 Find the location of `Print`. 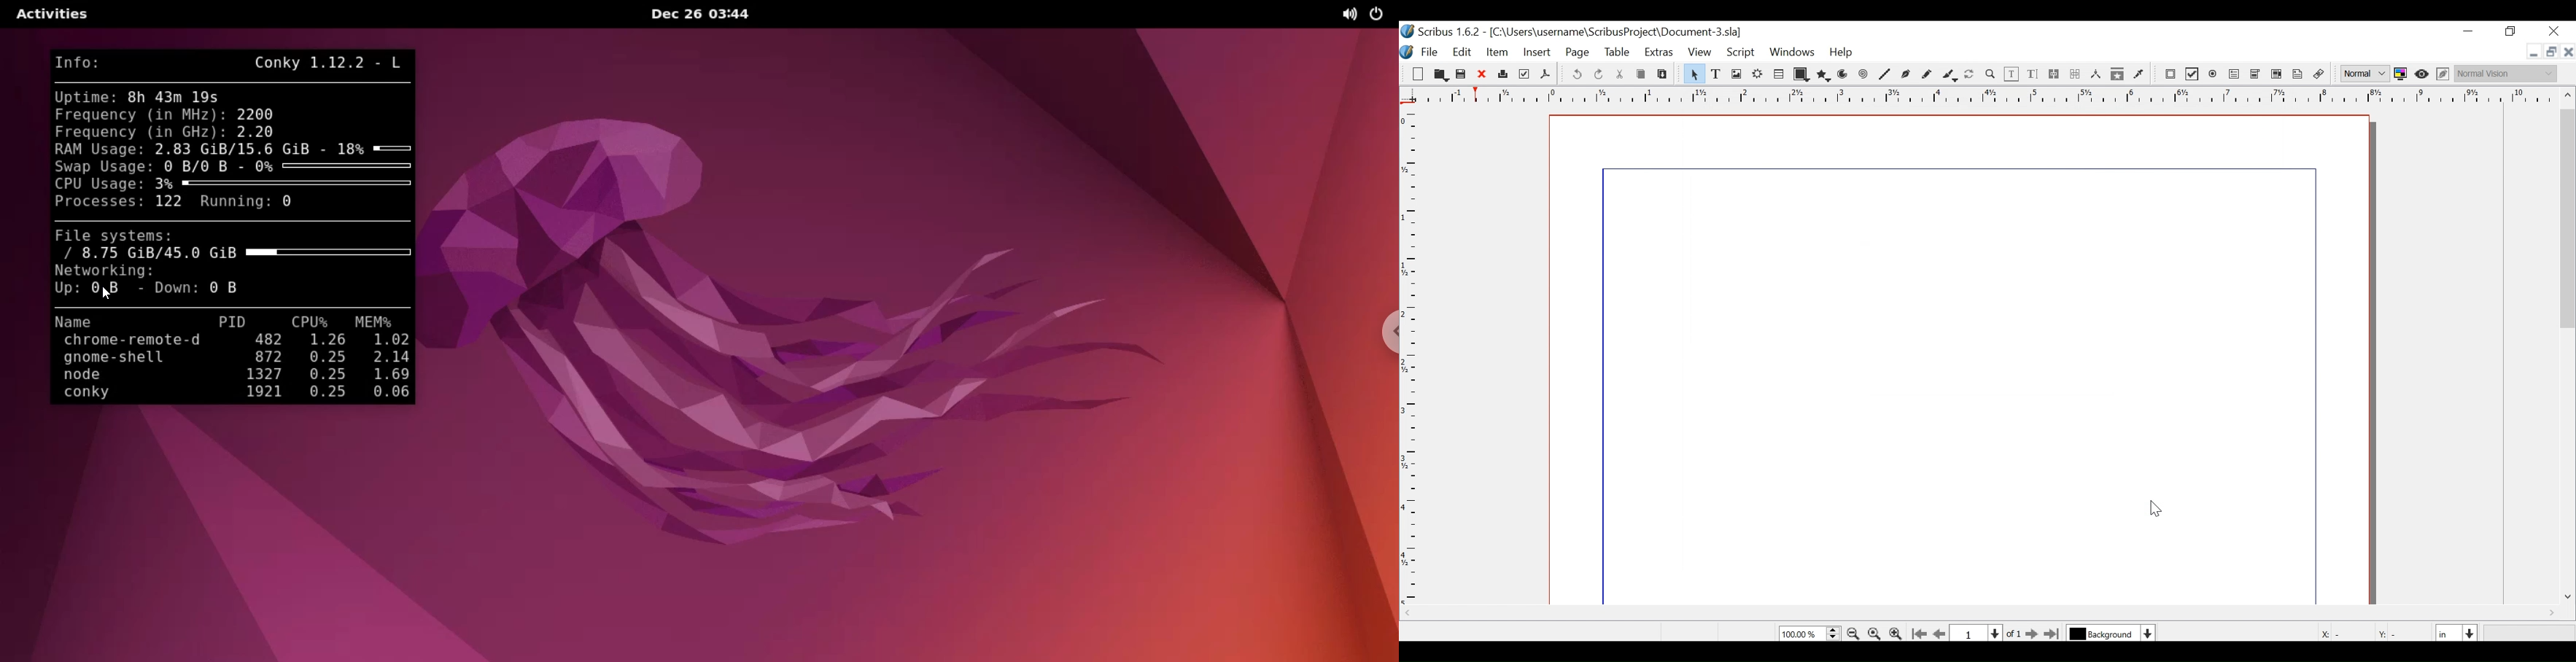

Print is located at coordinates (1502, 75).